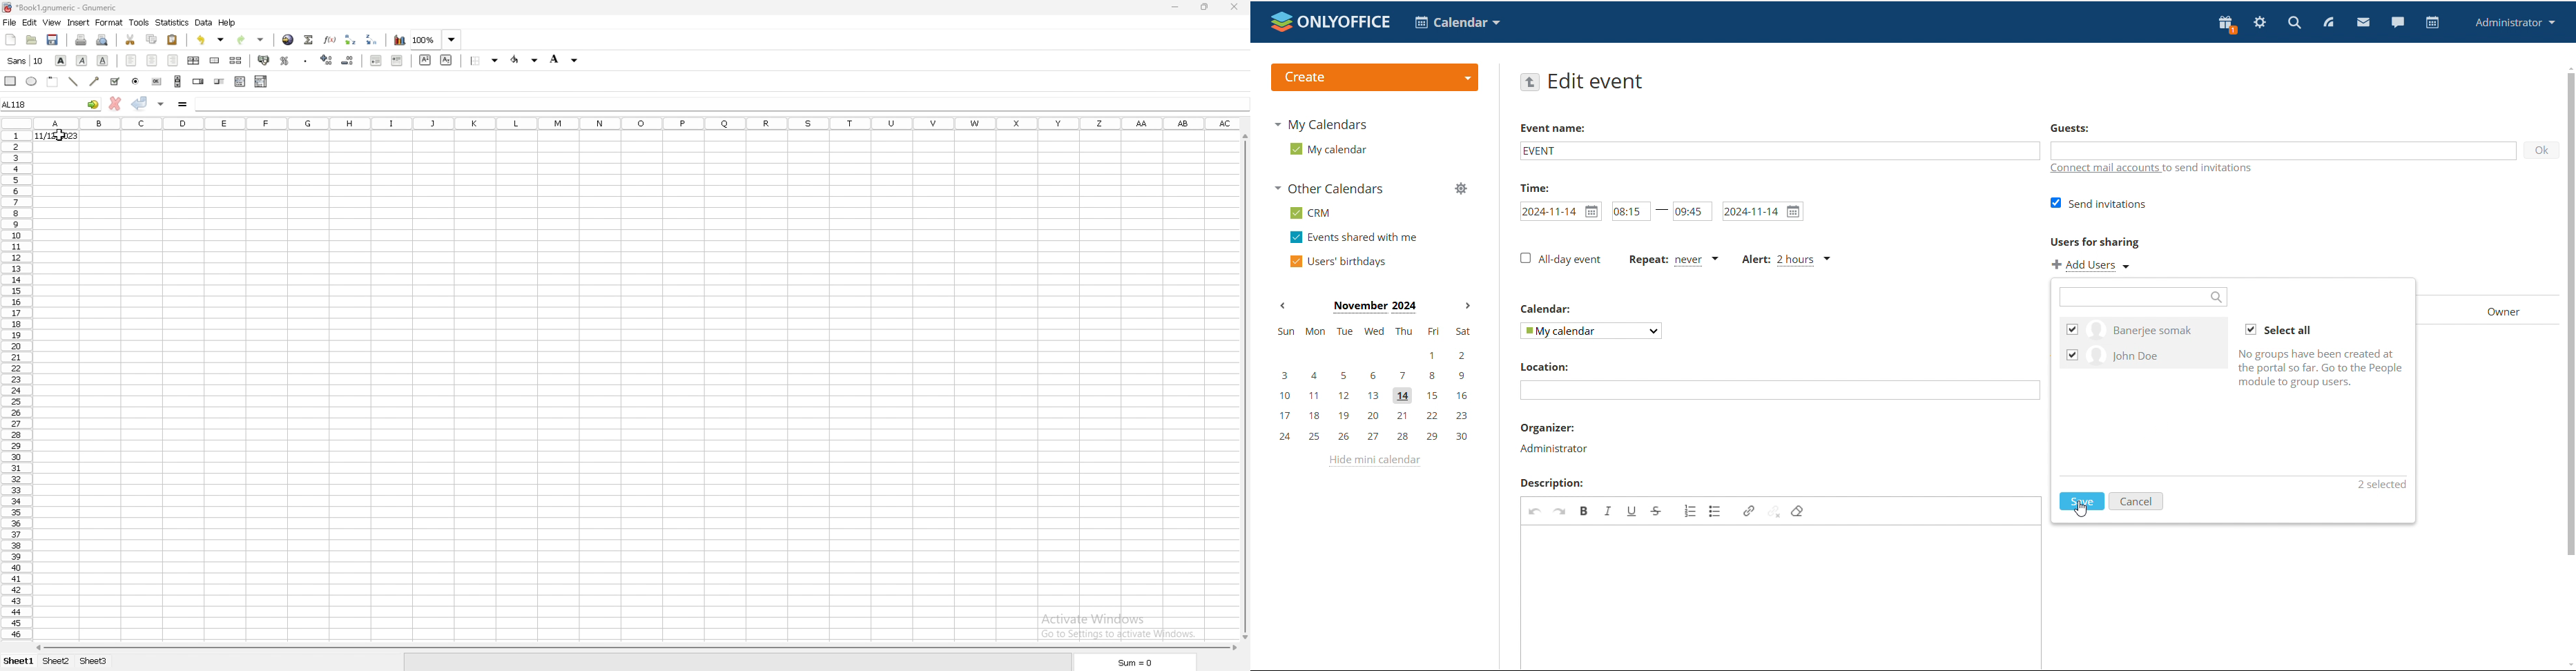 The image size is (2576, 672). What do you see at coordinates (178, 81) in the screenshot?
I see `scroll bar` at bounding box center [178, 81].